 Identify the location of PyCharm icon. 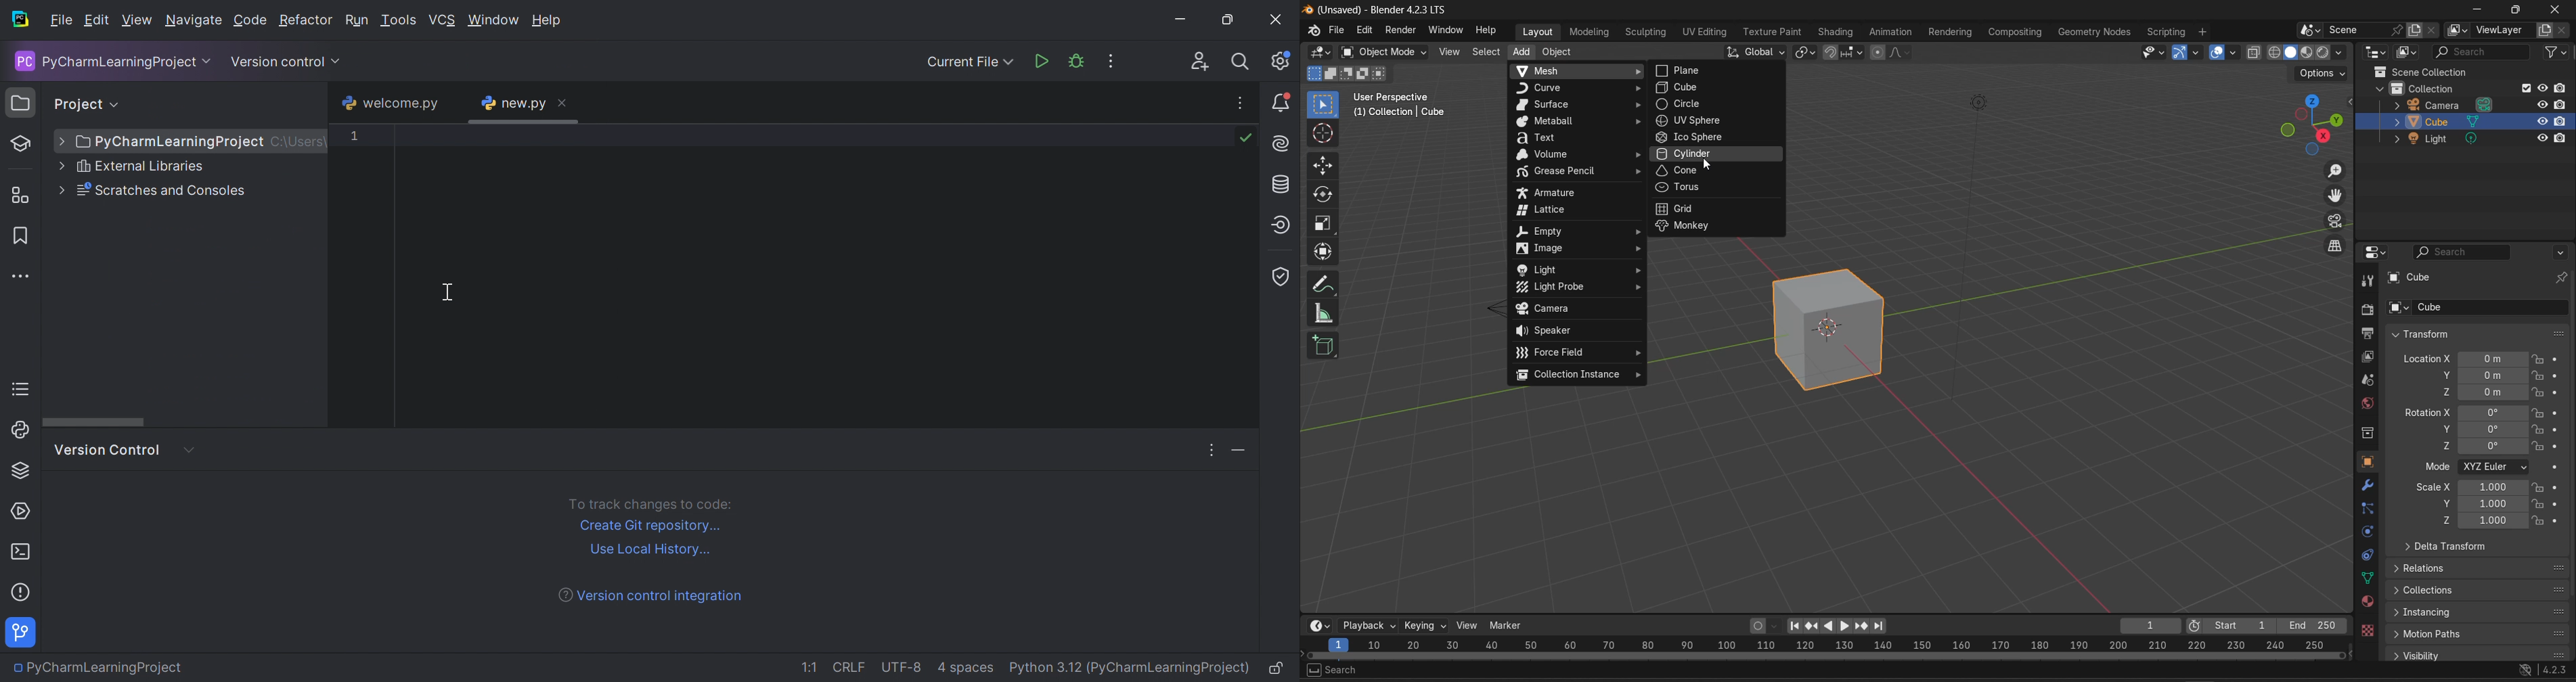
(23, 20).